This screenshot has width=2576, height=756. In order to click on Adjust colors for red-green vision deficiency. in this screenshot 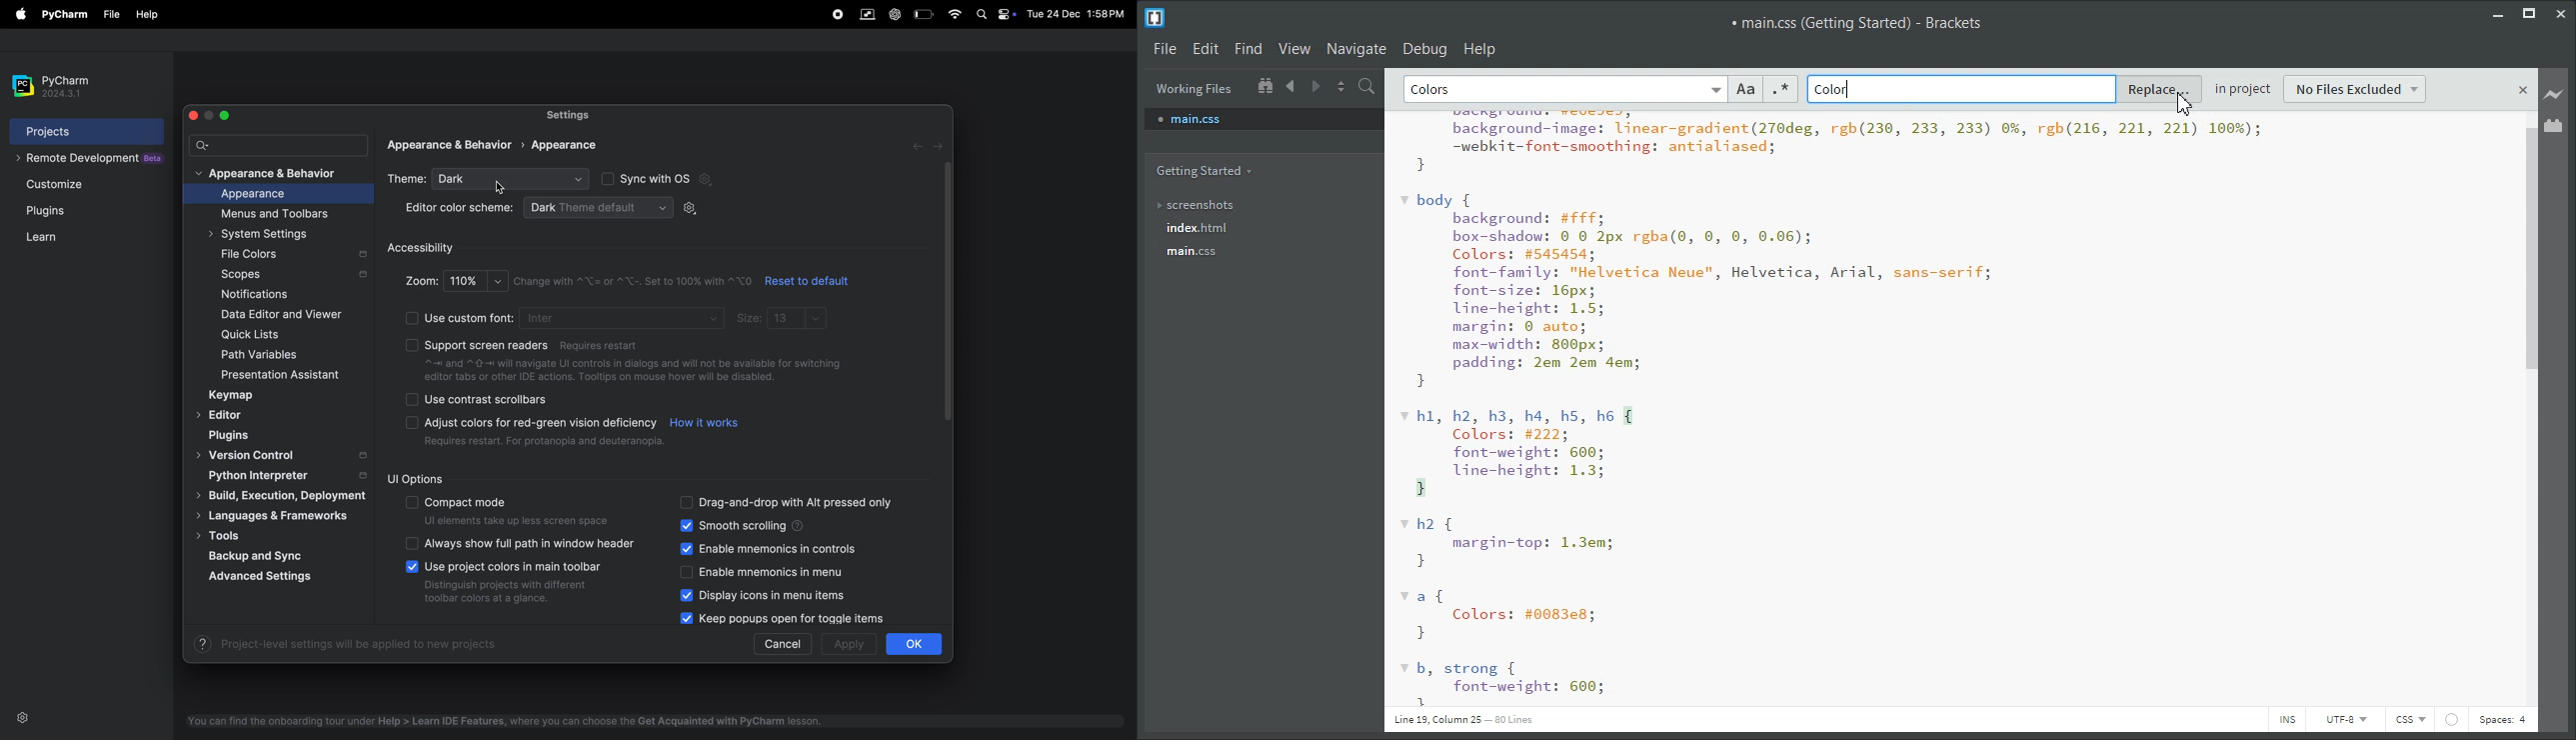, I will do `click(541, 422)`.